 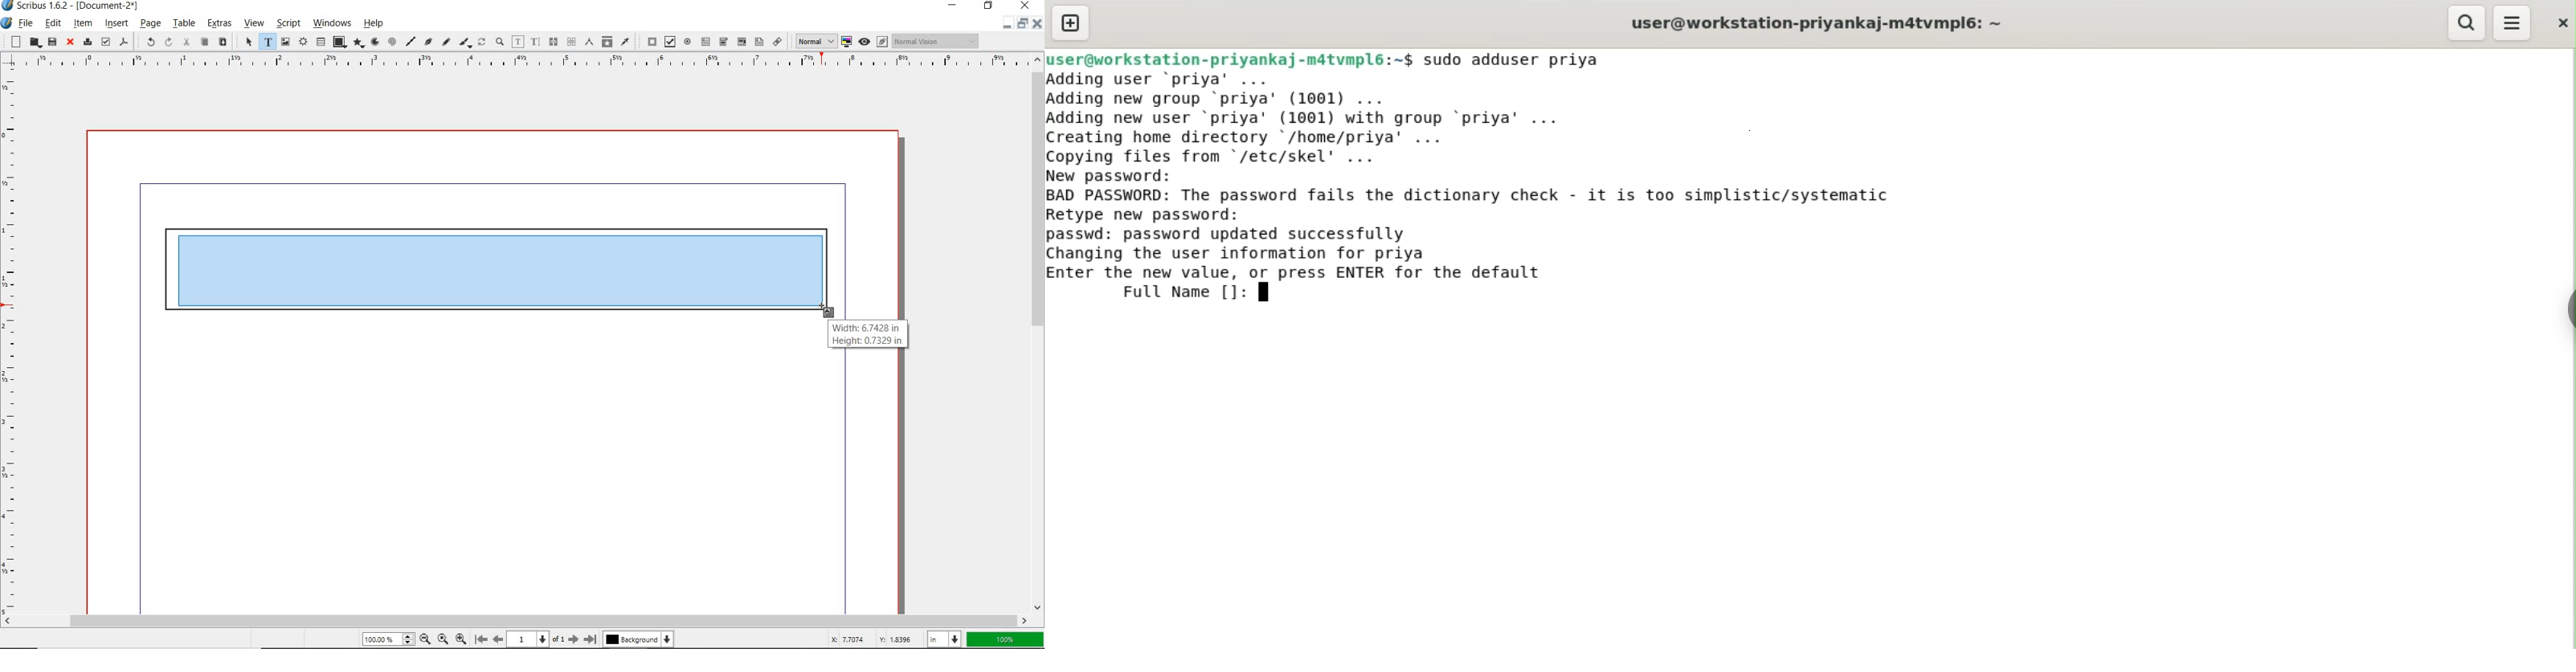 What do you see at coordinates (87, 42) in the screenshot?
I see `print` at bounding box center [87, 42].